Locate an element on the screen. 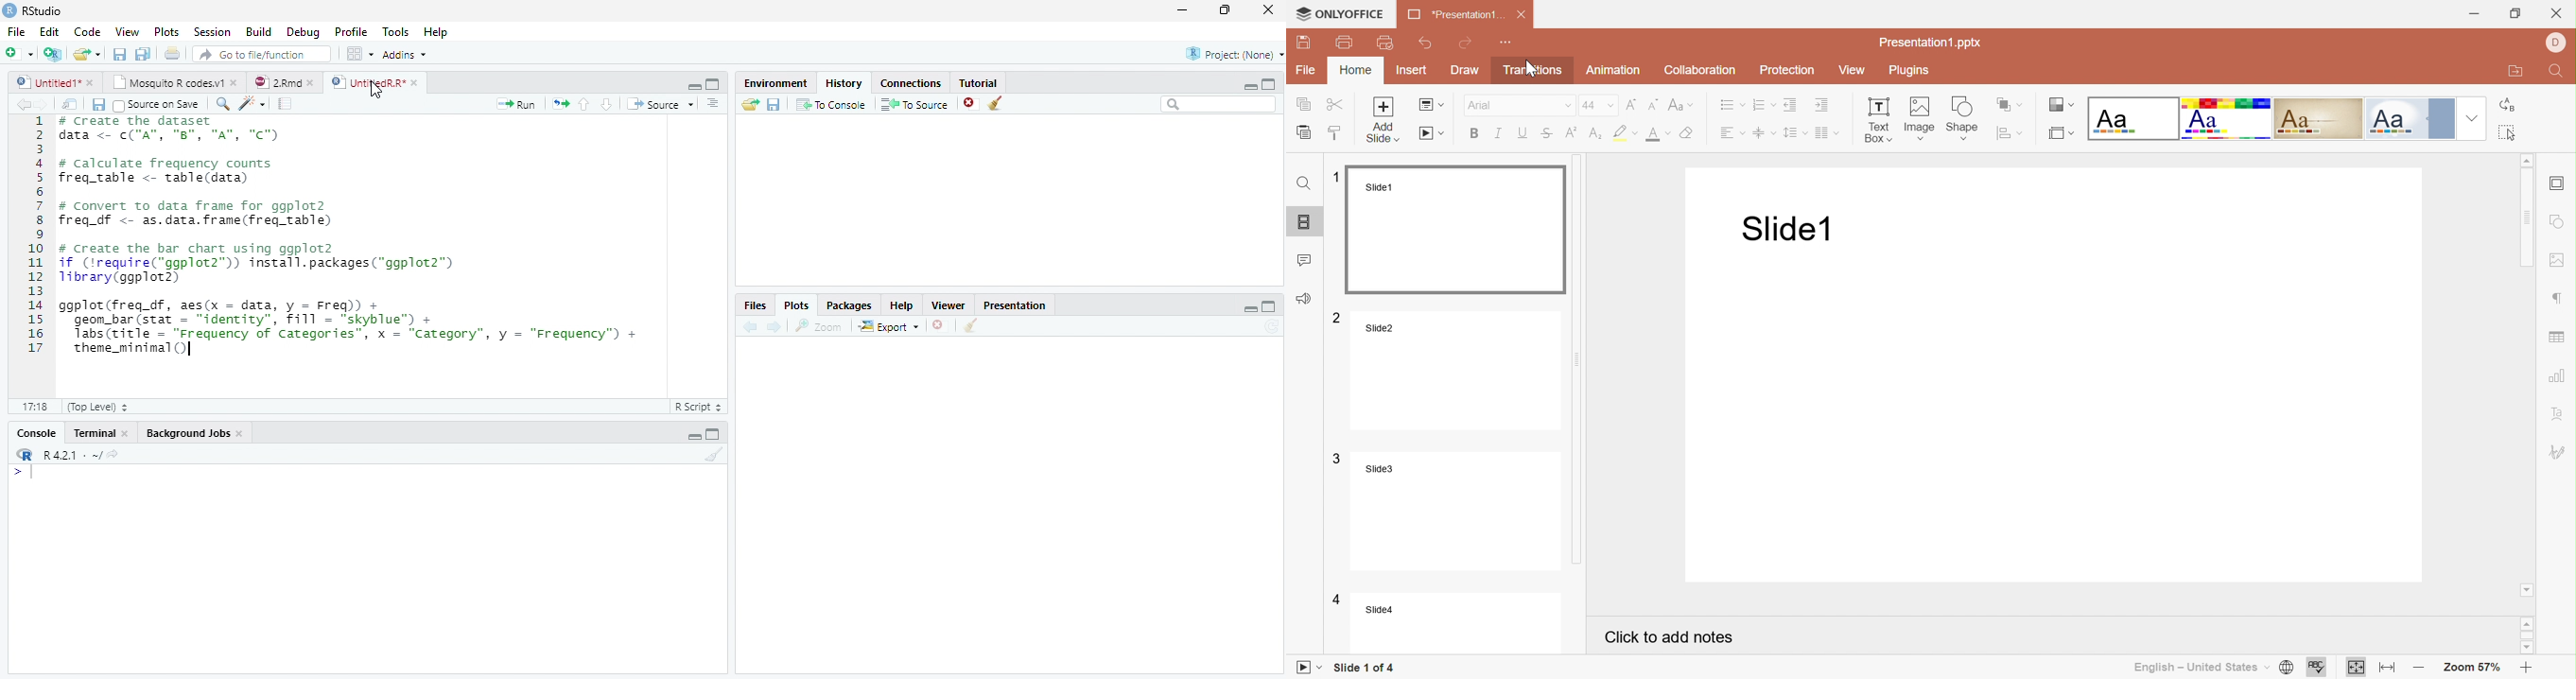  Show in new window is located at coordinates (70, 104).